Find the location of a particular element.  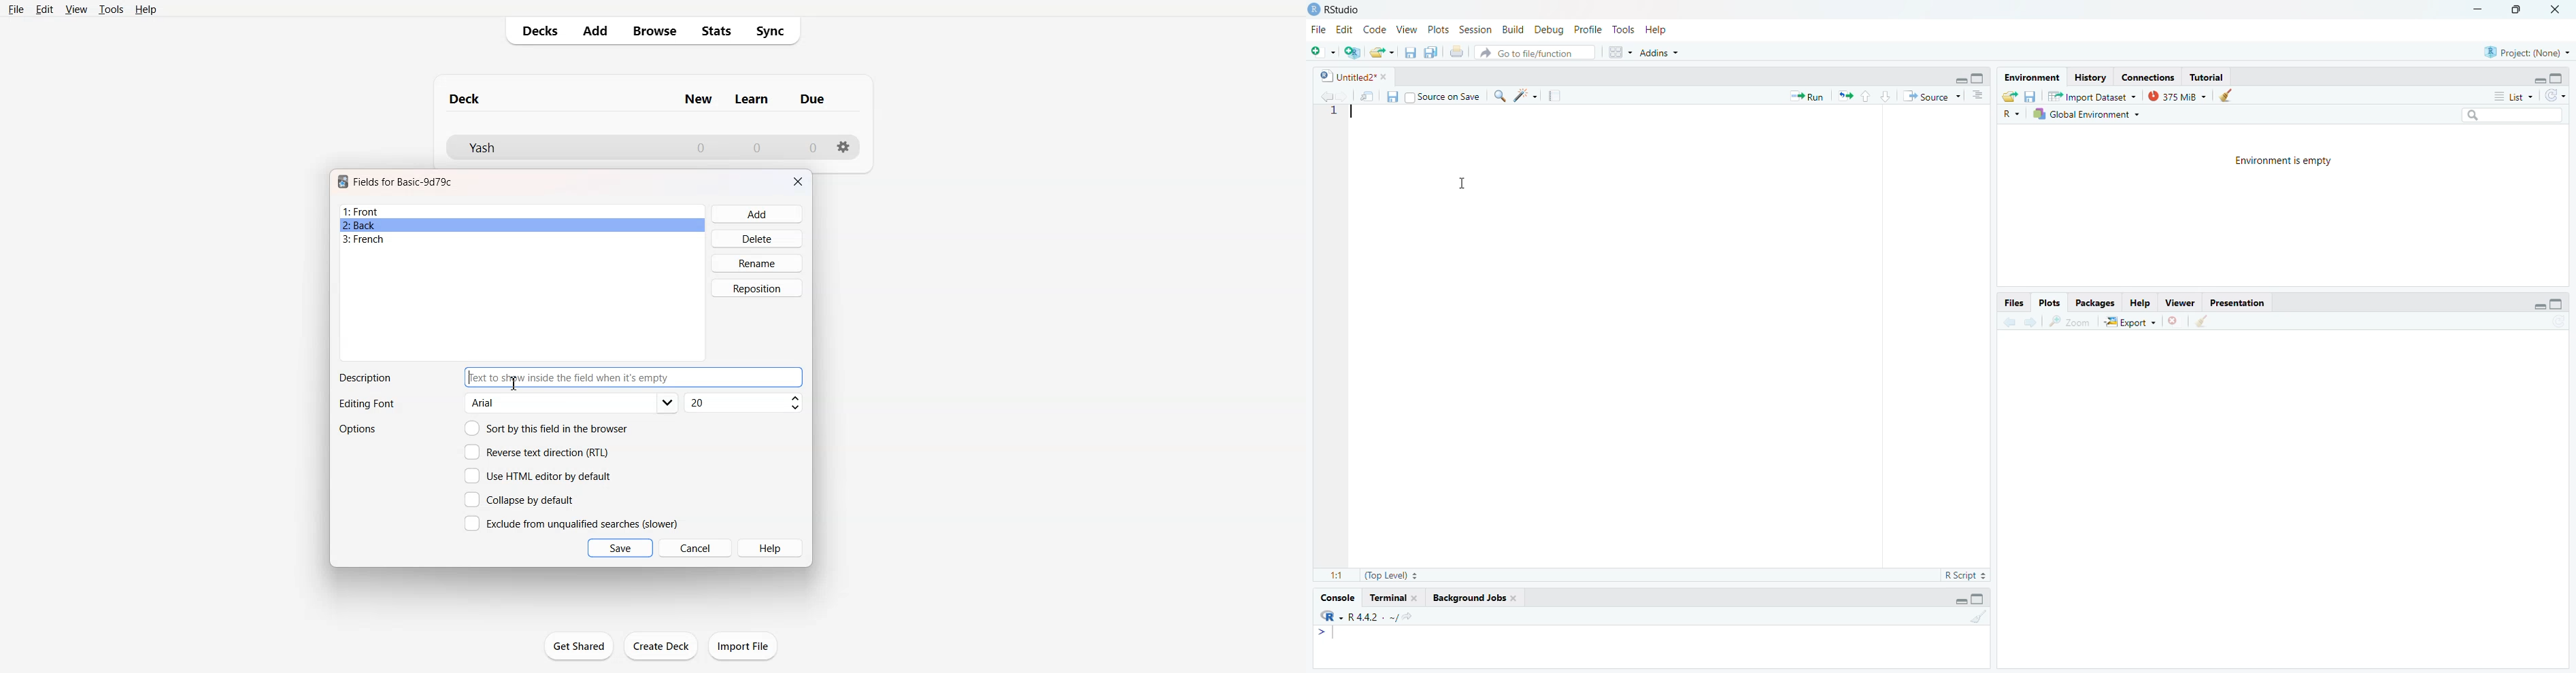

code tools is located at coordinates (1526, 95).